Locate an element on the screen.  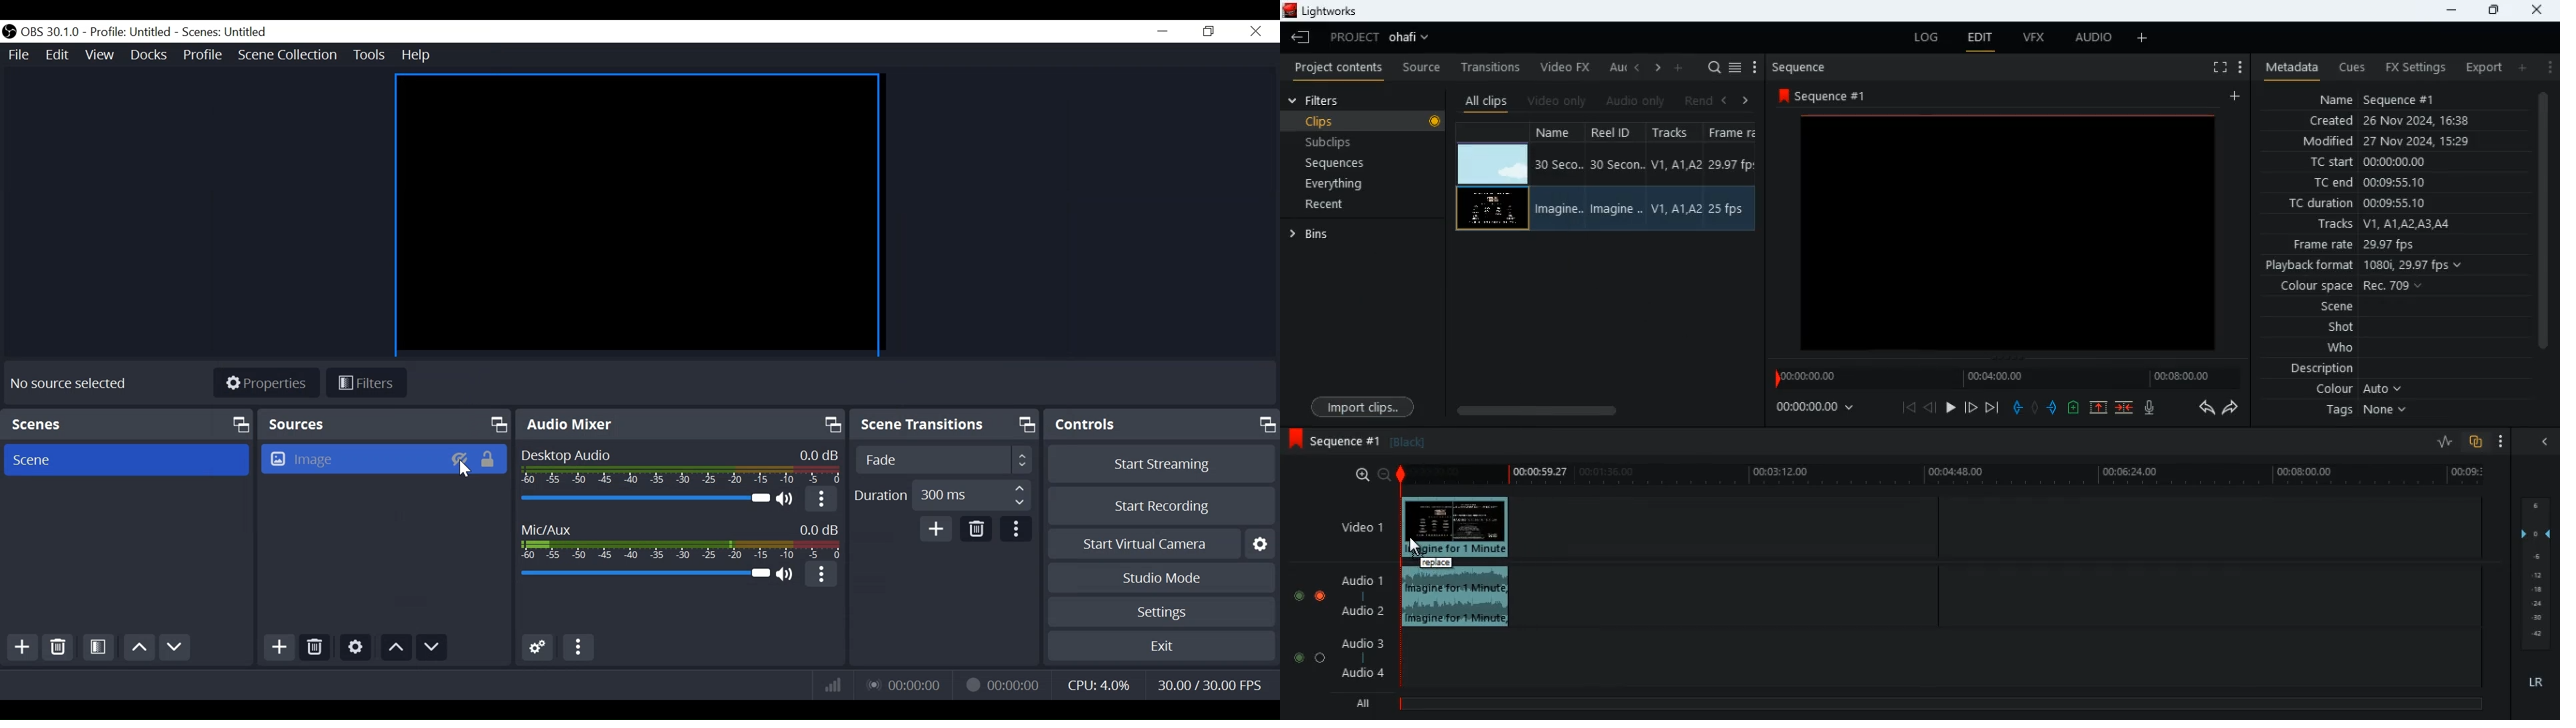
toggle is located at coordinates (1294, 657).